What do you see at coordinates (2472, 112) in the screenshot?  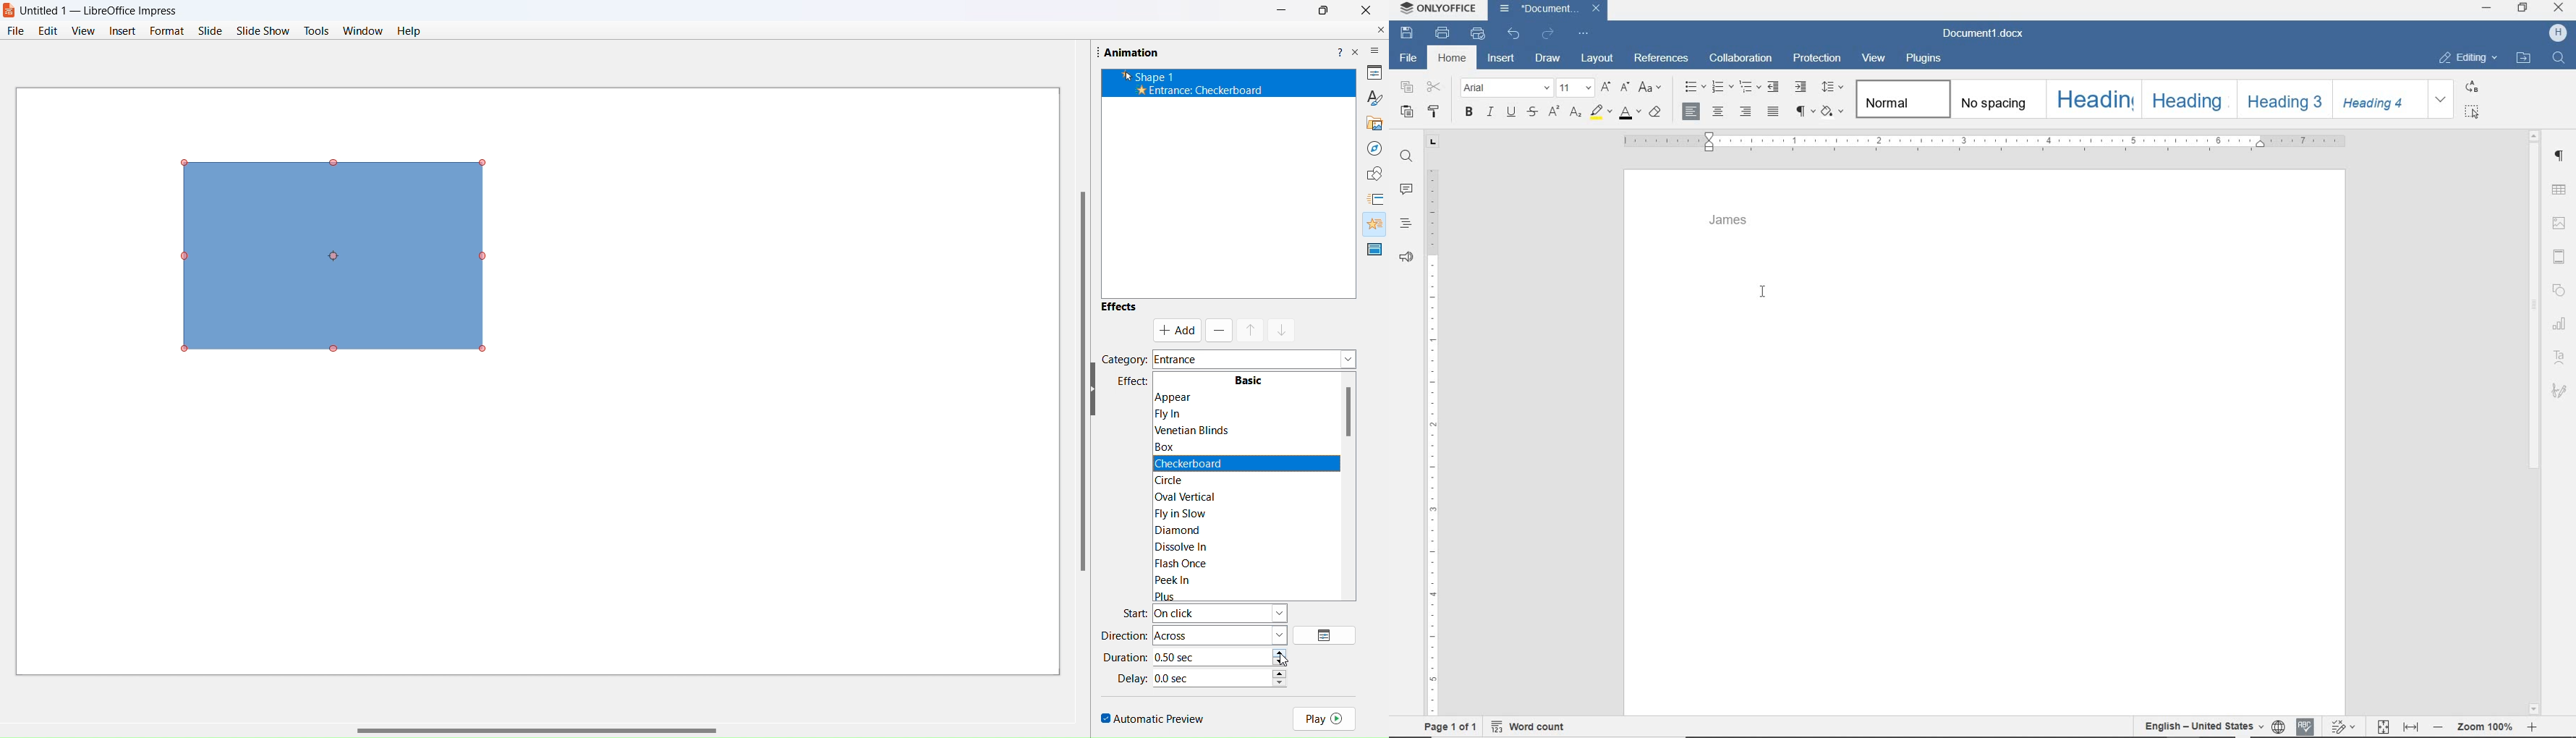 I see `SELECT ALL` at bounding box center [2472, 112].